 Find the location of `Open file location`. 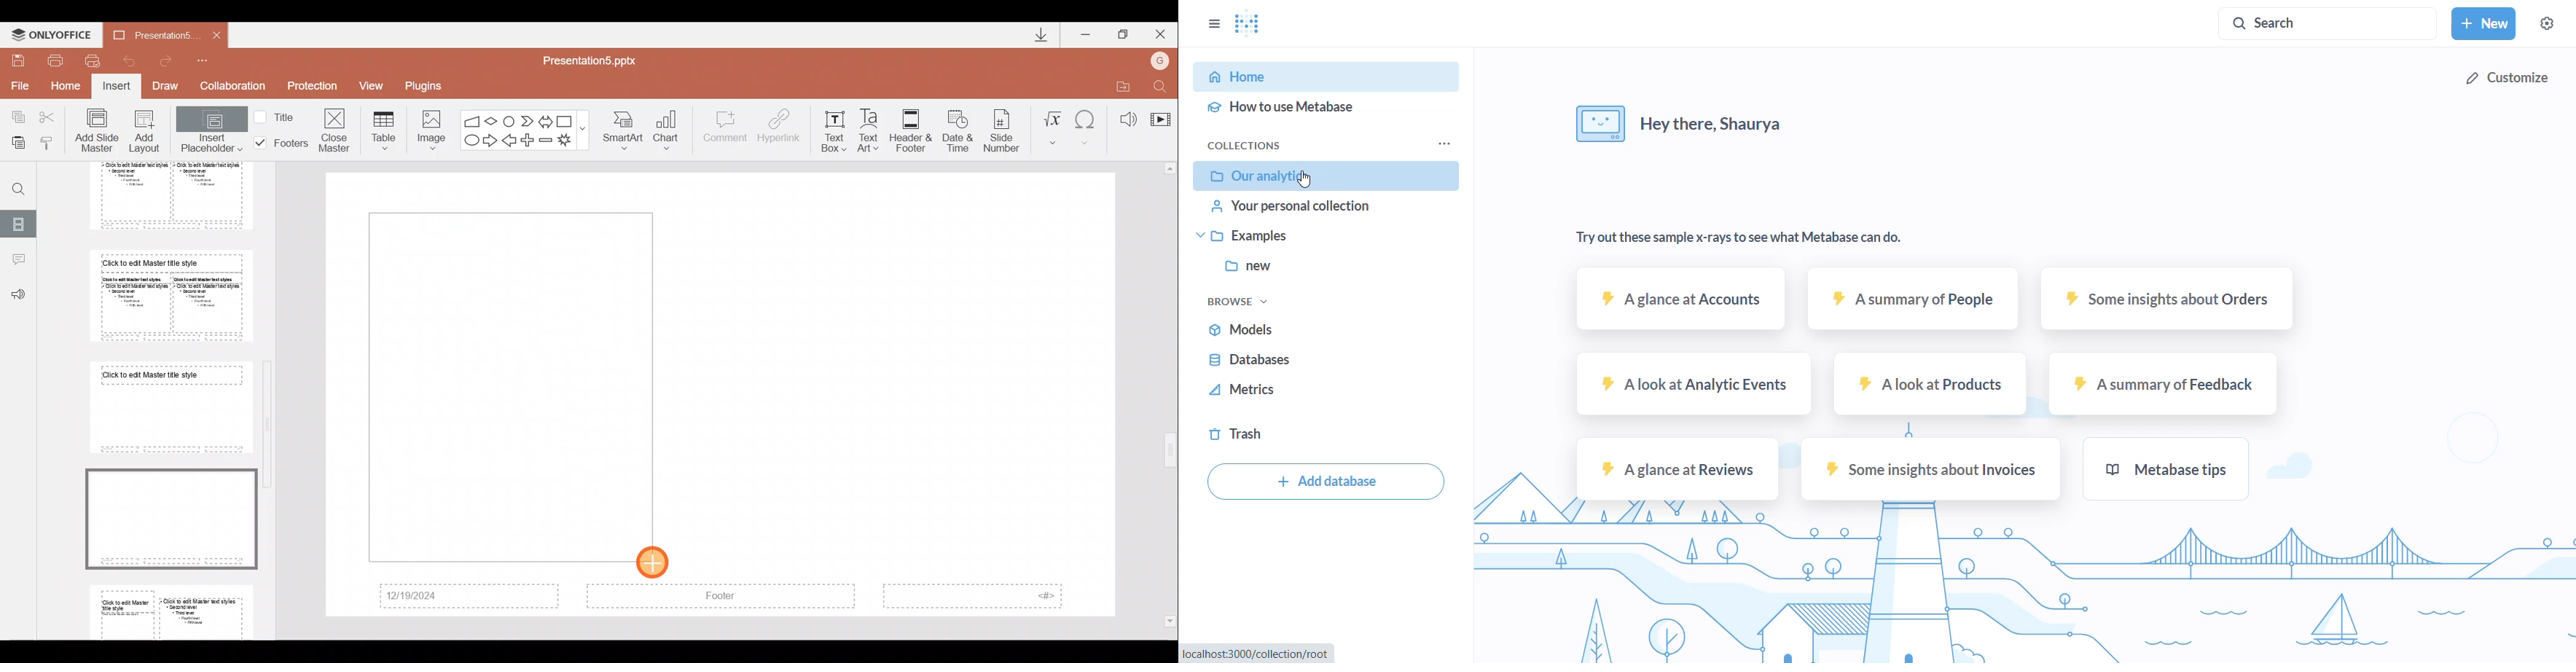

Open file location is located at coordinates (1121, 84).